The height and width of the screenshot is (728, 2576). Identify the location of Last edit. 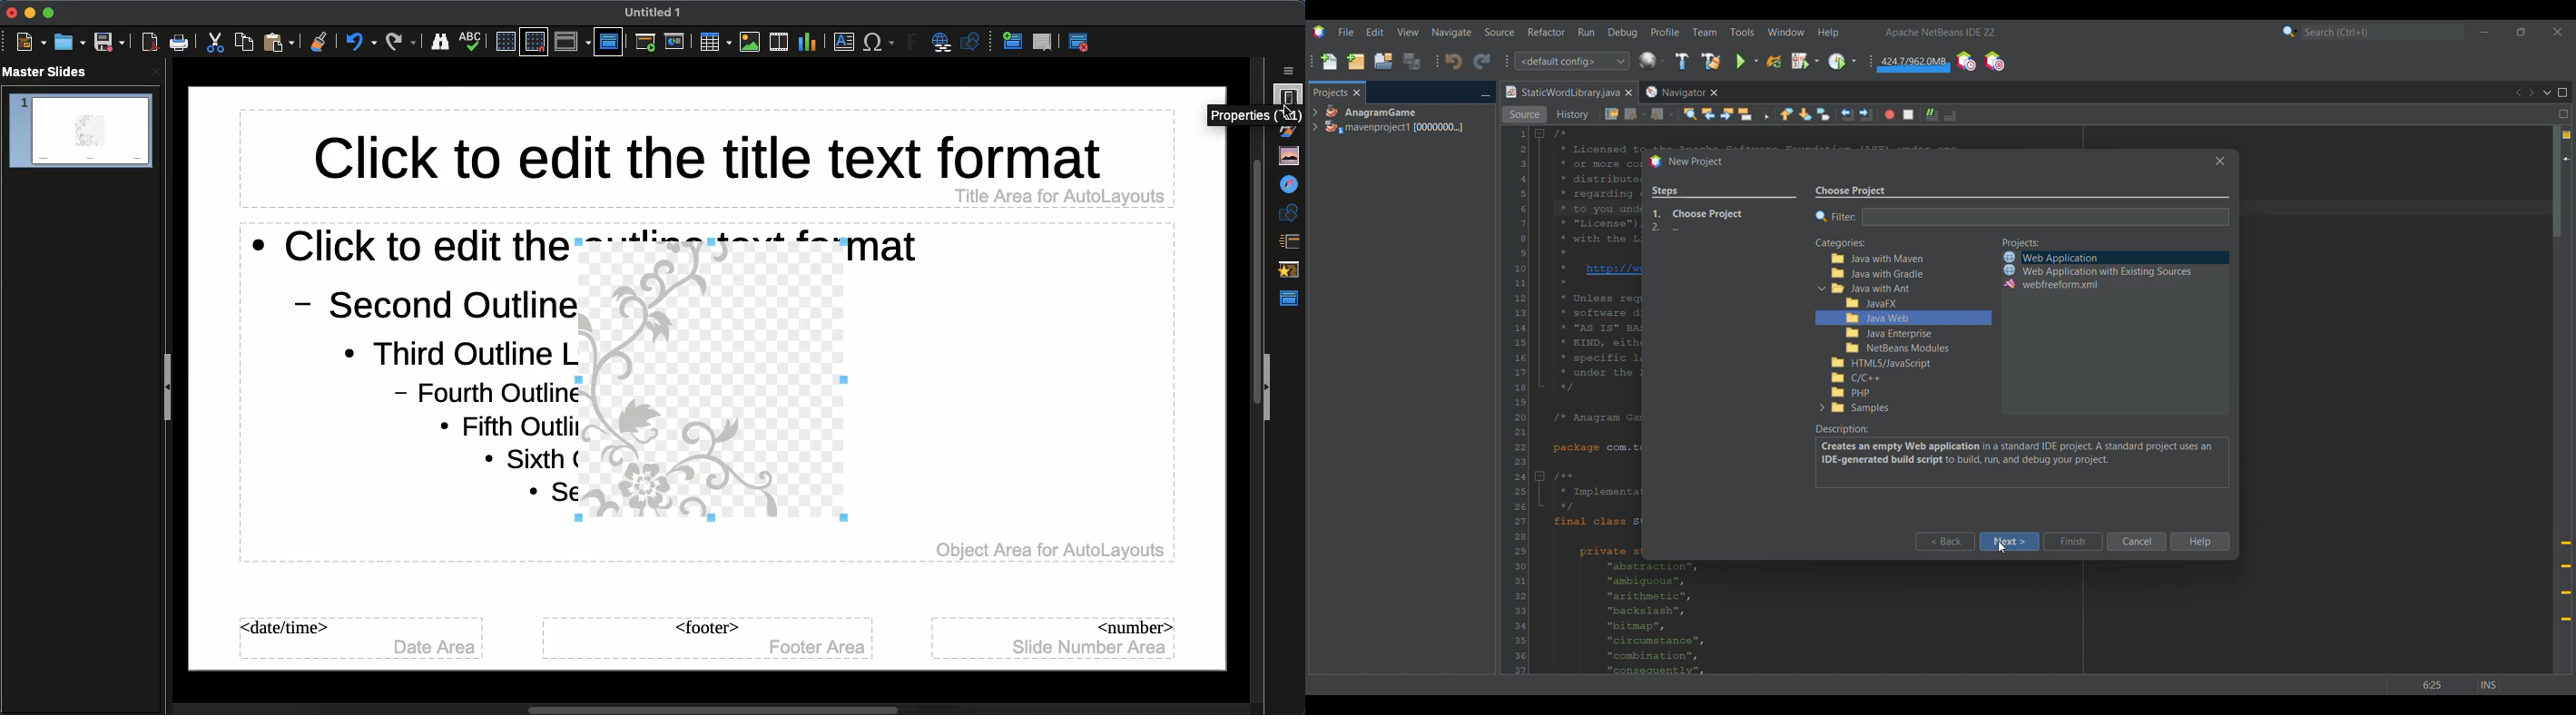
(1612, 114).